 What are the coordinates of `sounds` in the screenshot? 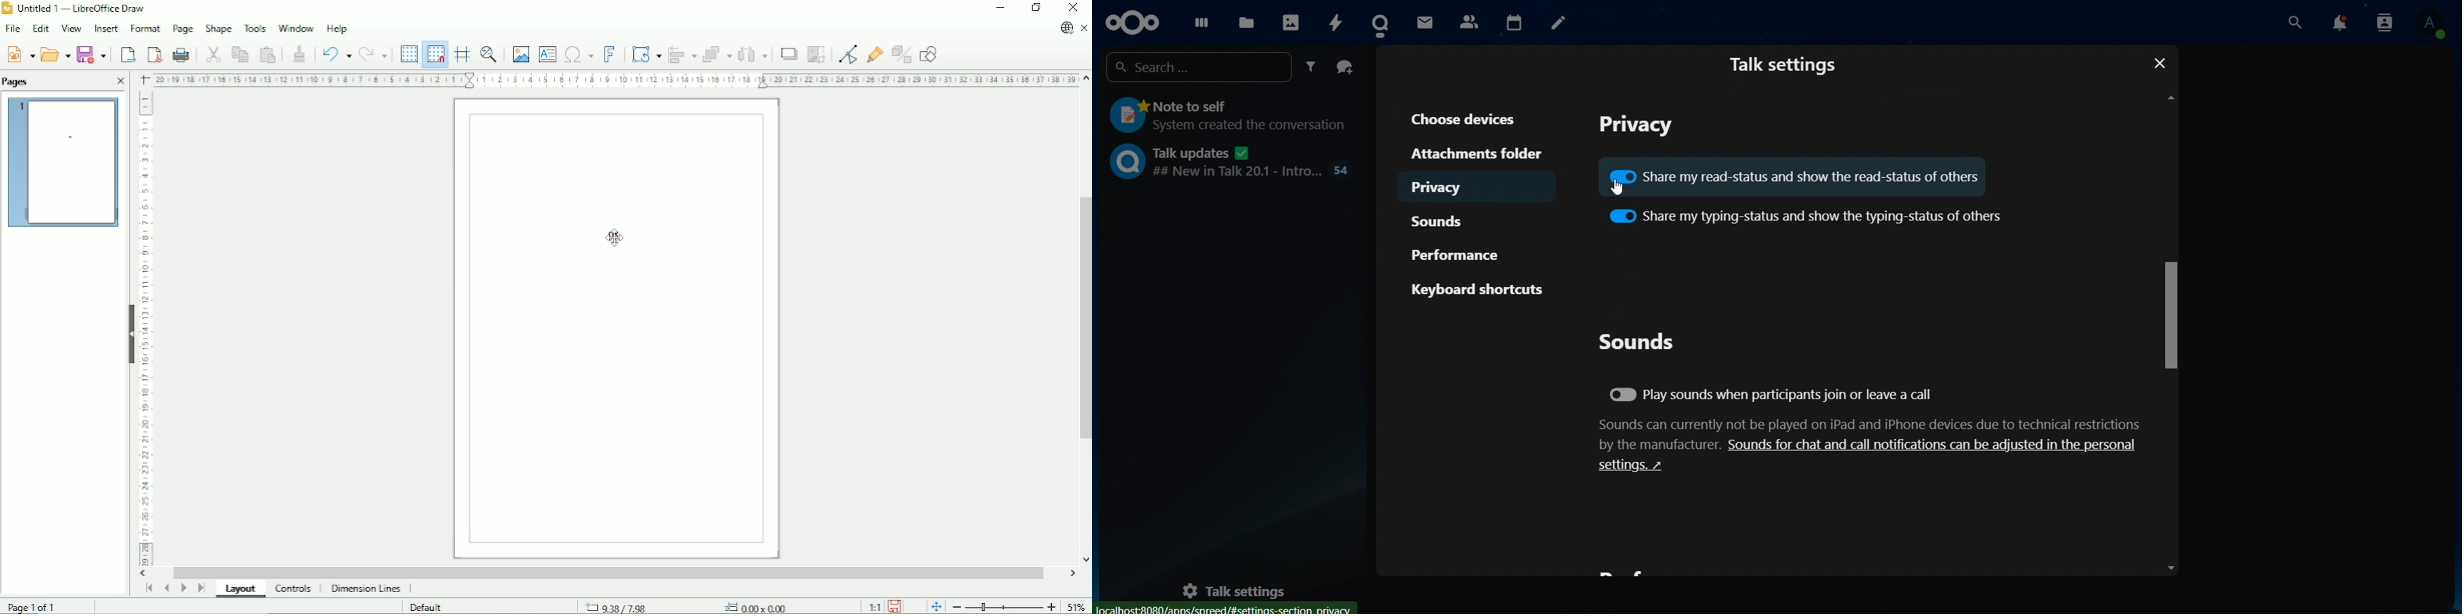 It's located at (1637, 341).